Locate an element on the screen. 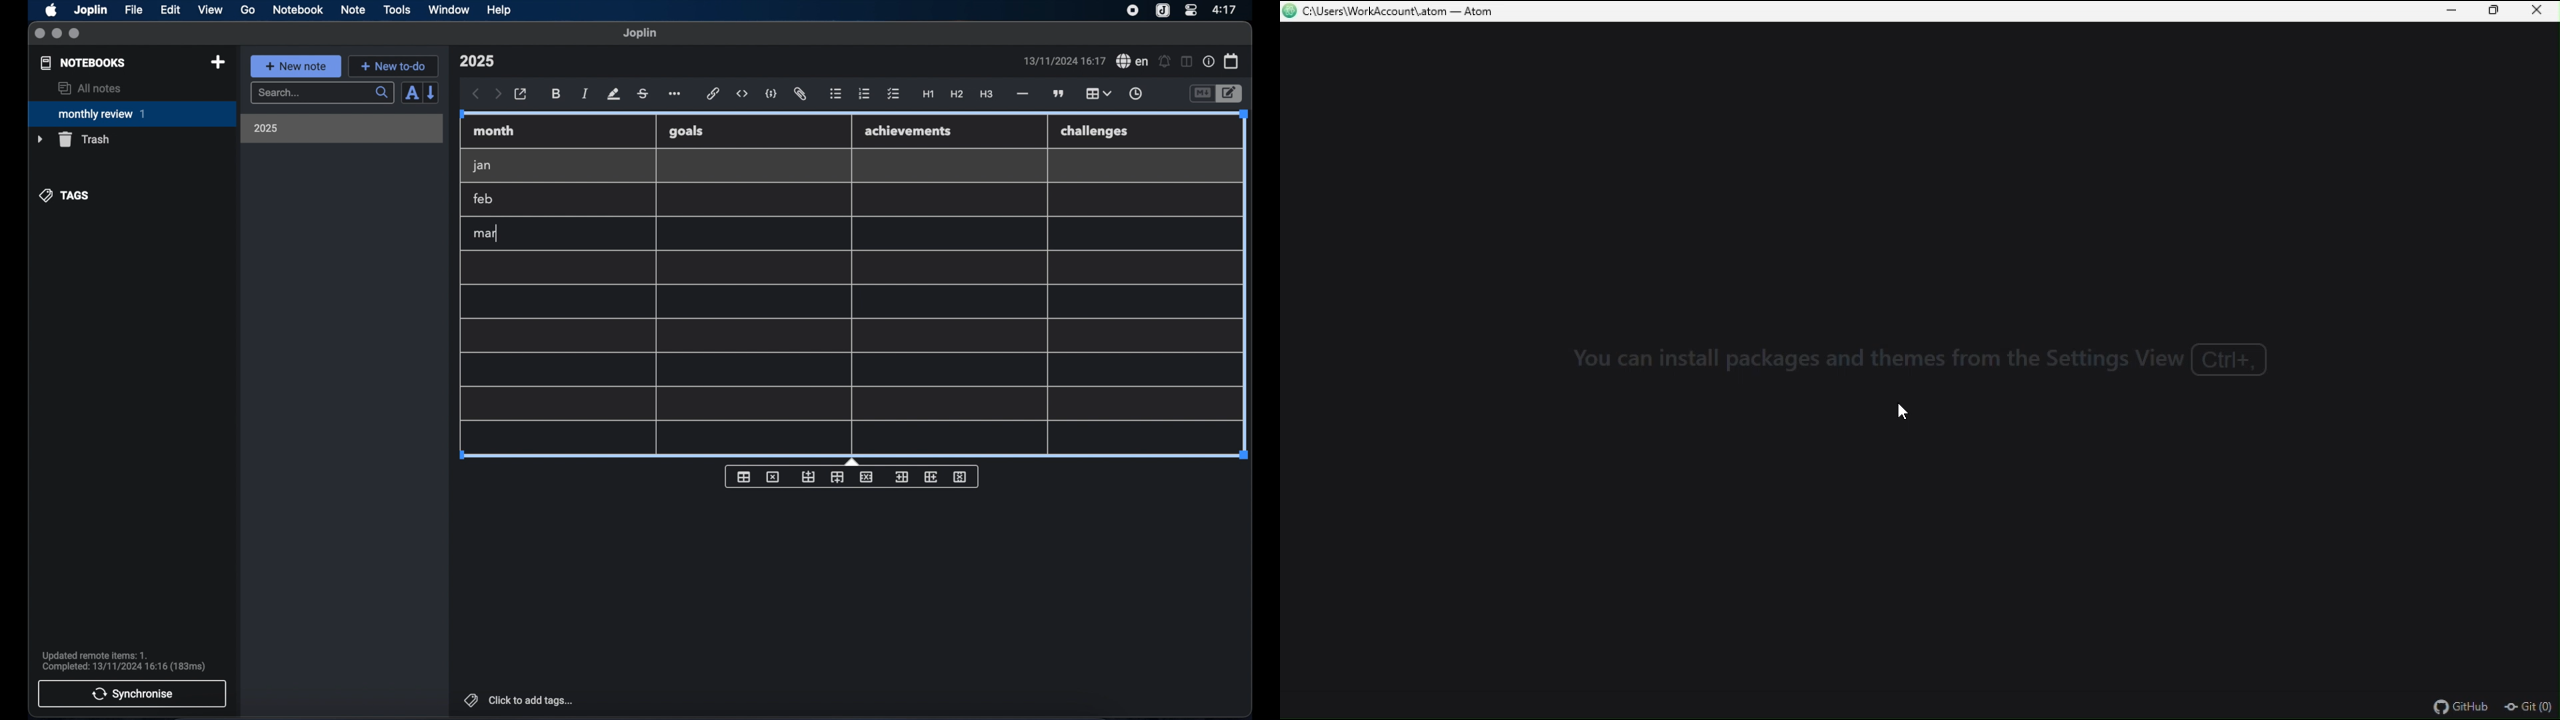 The image size is (2576, 728). code is located at coordinates (771, 95).